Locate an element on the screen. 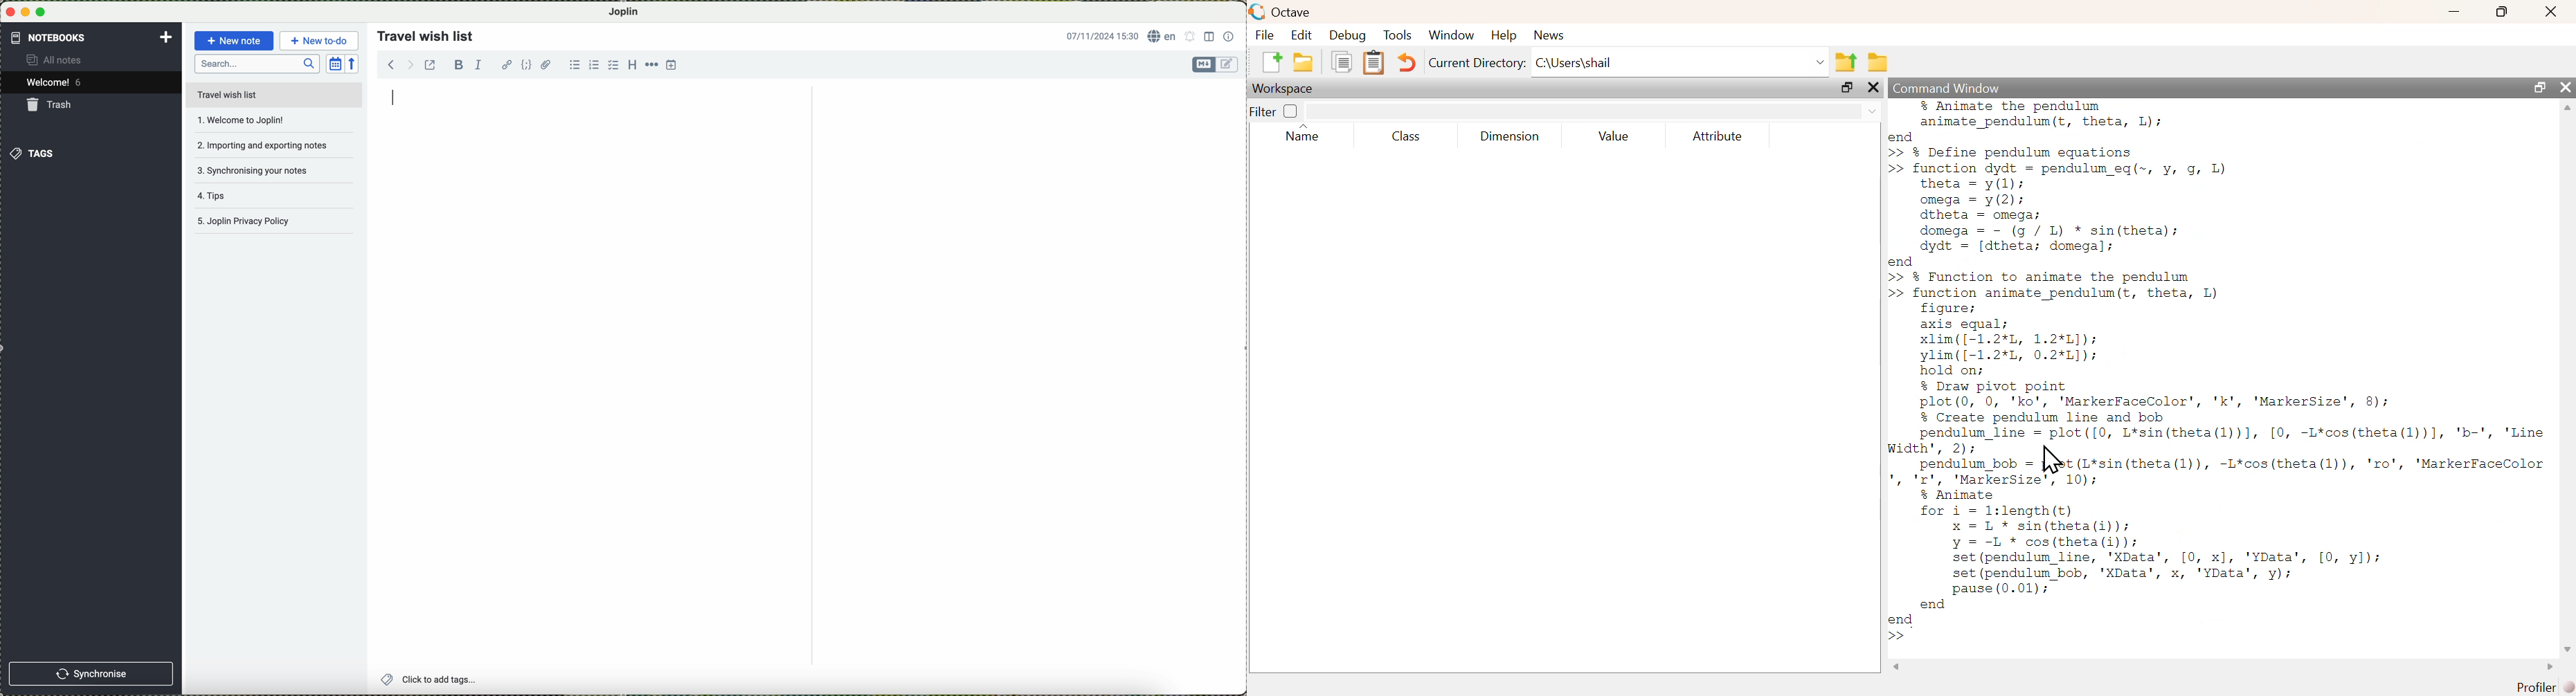 This screenshot has width=2576, height=700. checkbox is located at coordinates (612, 65).